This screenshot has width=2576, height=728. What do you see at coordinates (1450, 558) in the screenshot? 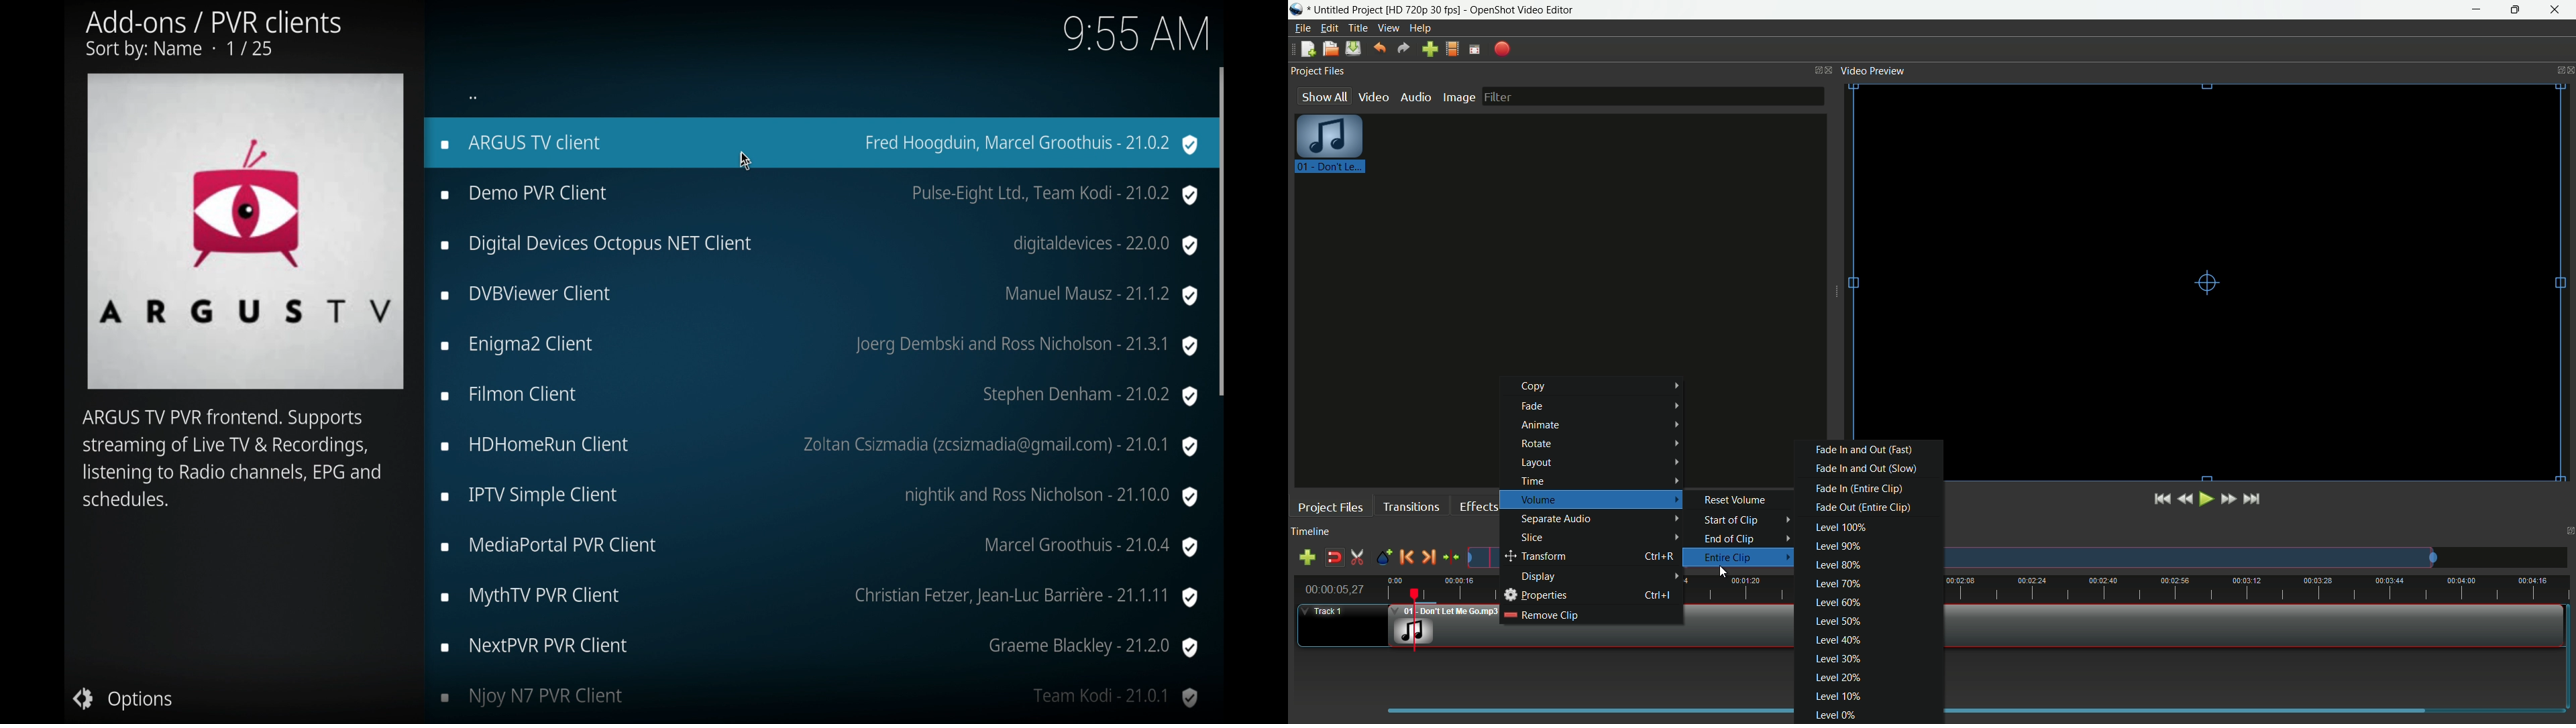
I see `center the timeline on the playhead` at bounding box center [1450, 558].